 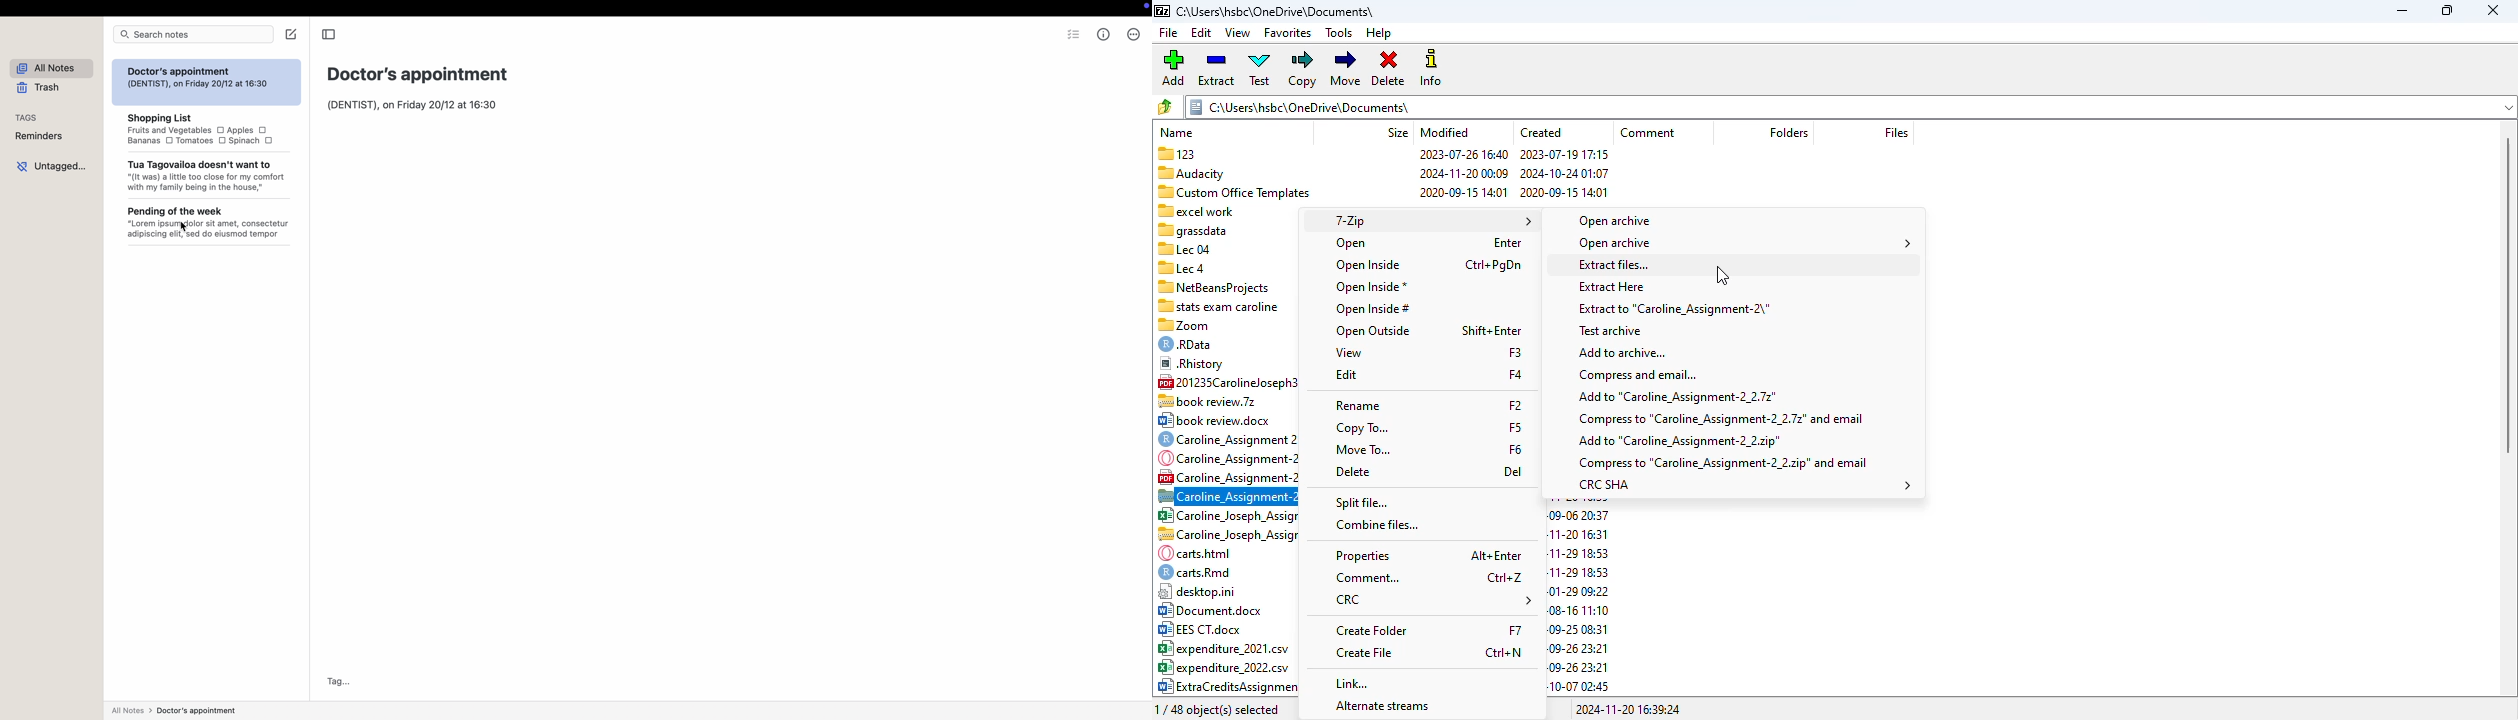 I want to click on reminders, so click(x=41, y=137).